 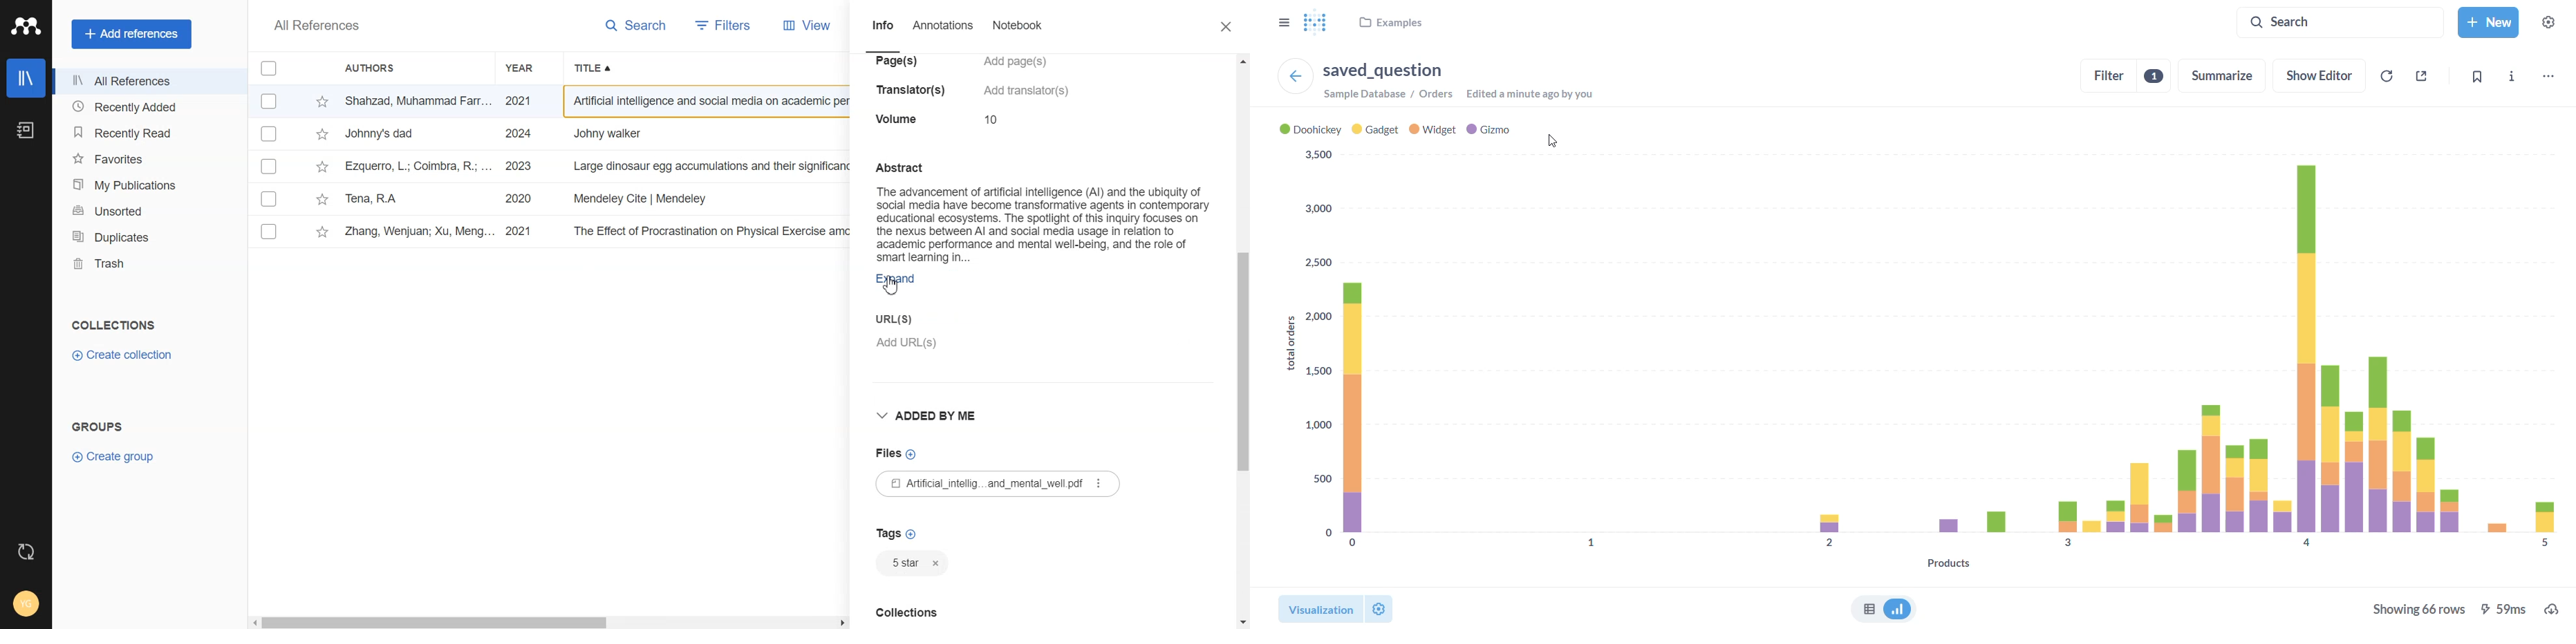 What do you see at coordinates (271, 102) in the screenshot?
I see `Checkmarks` at bounding box center [271, 102].